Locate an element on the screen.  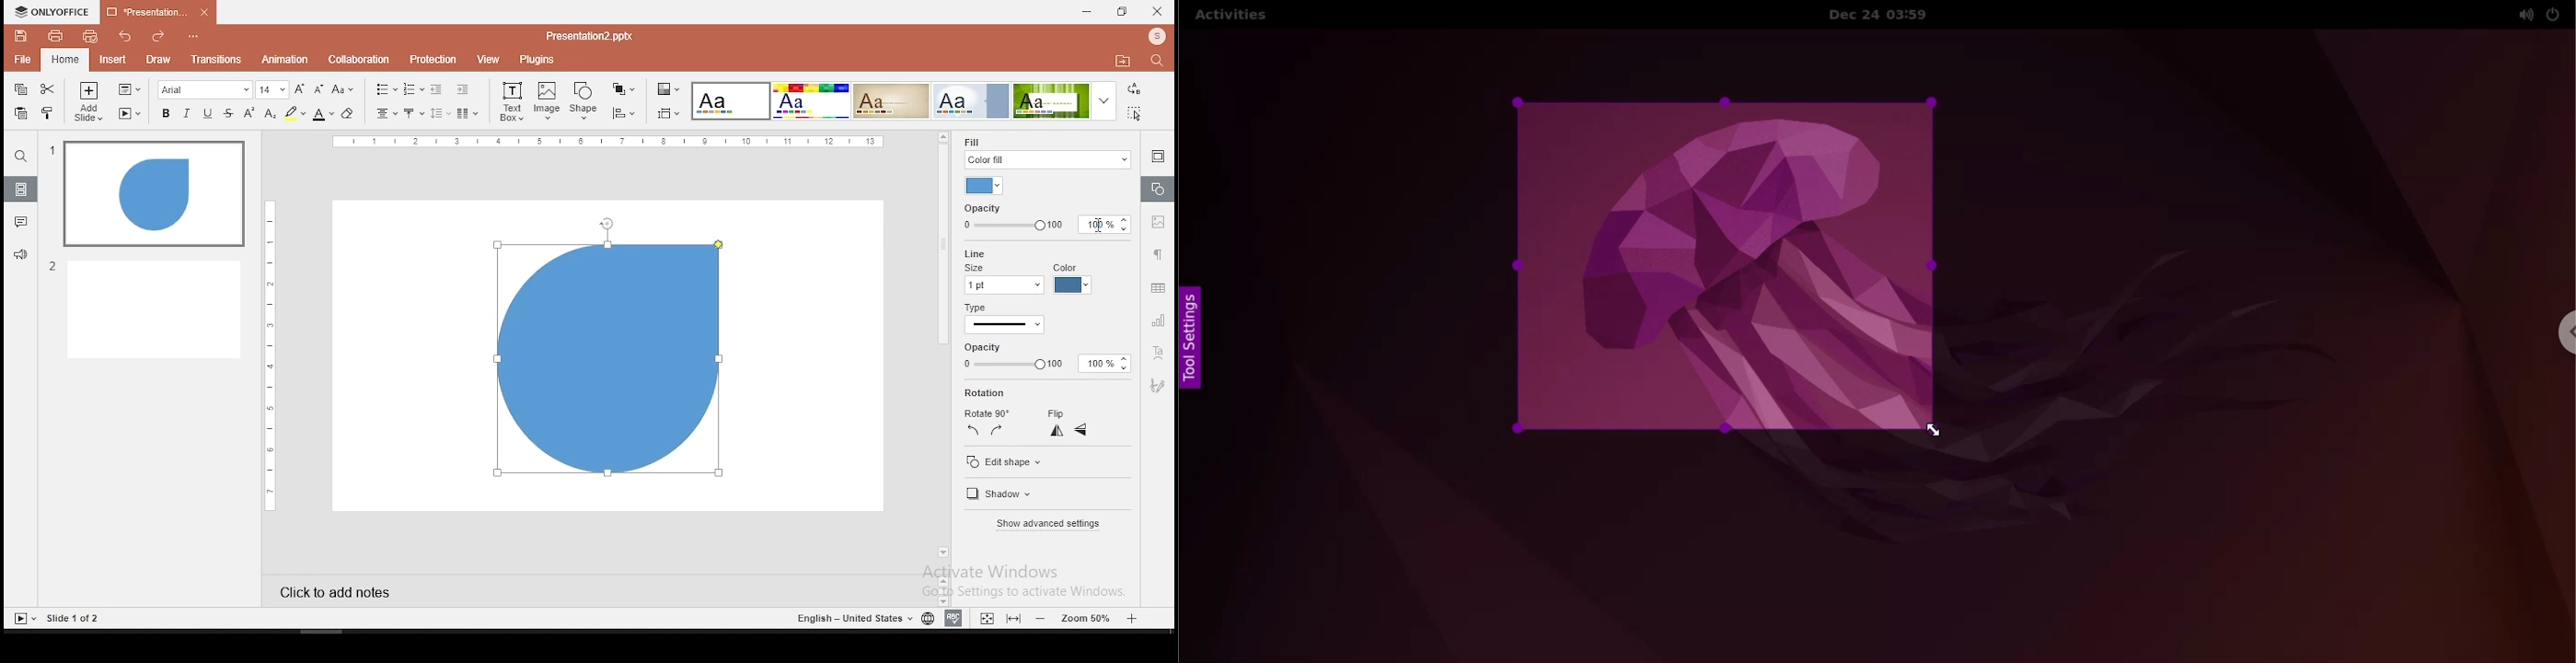
paste is located at coordinates (22, 112).